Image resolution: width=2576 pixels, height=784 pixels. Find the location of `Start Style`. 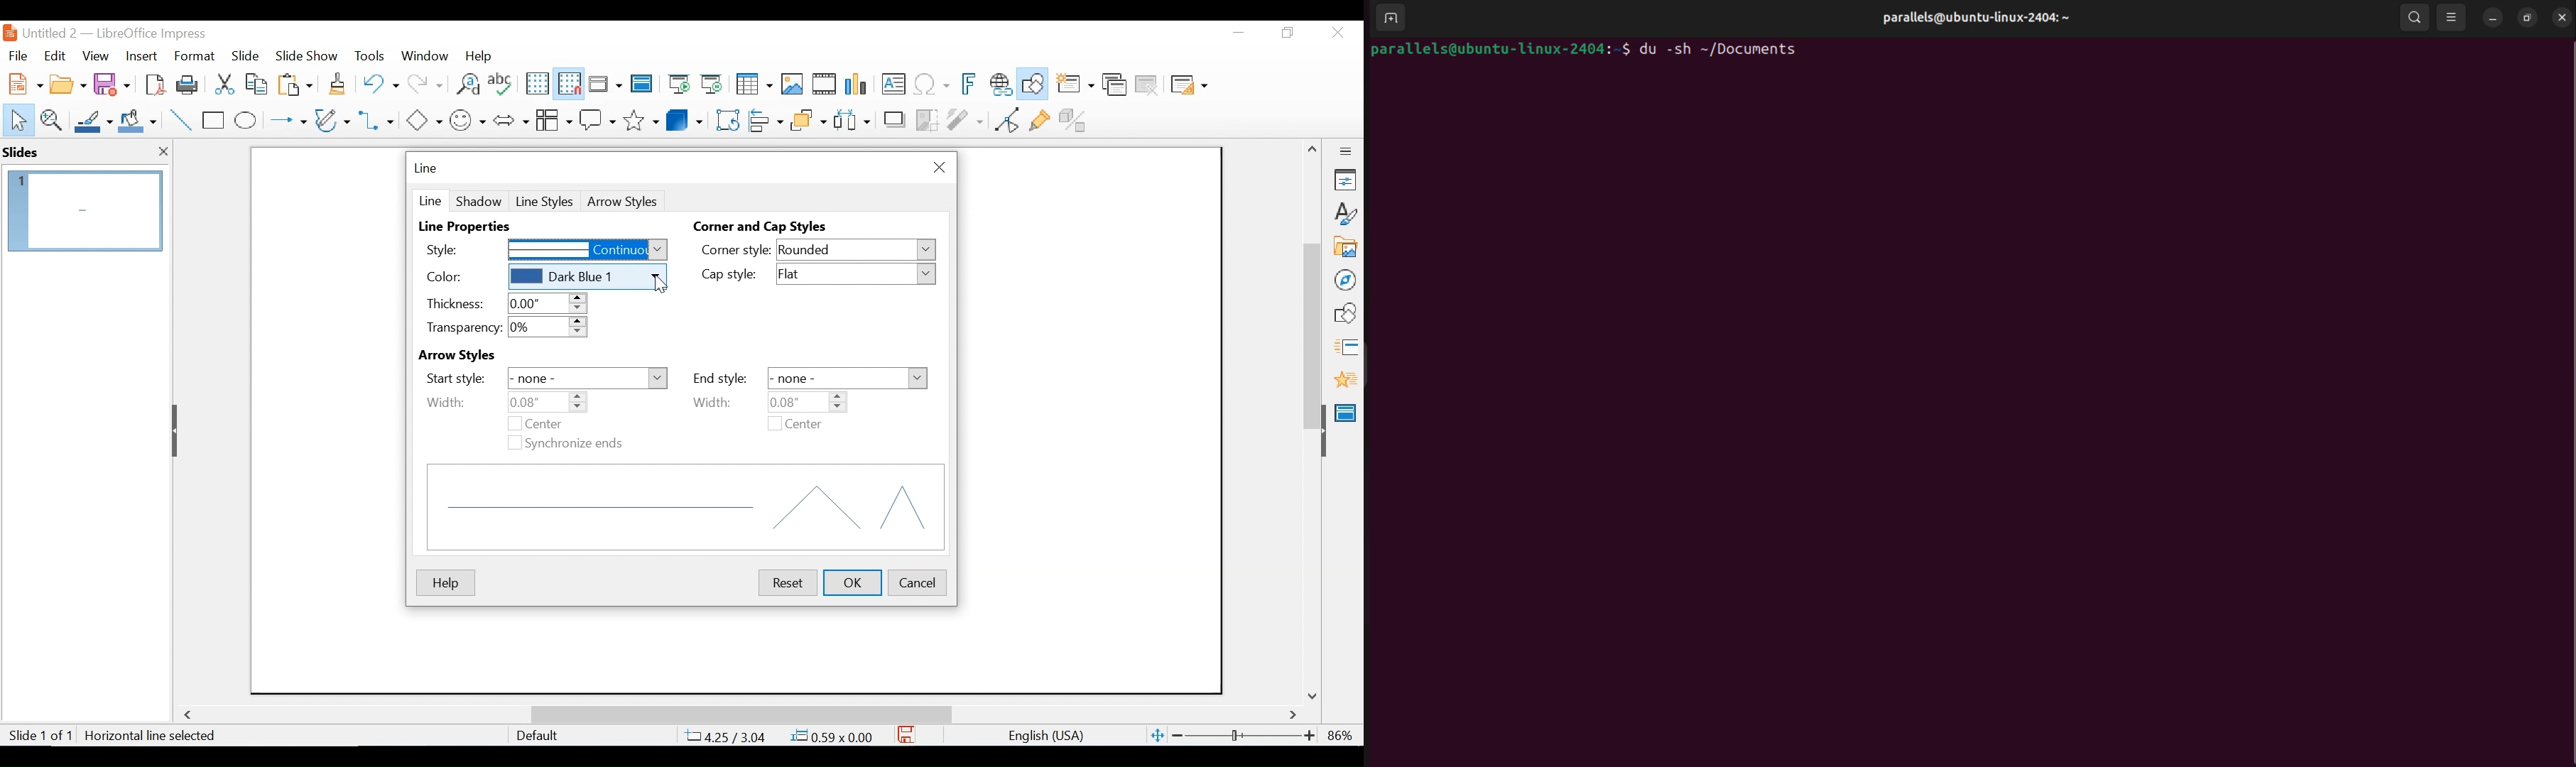

Start Style is located at coordinates (455, 379).